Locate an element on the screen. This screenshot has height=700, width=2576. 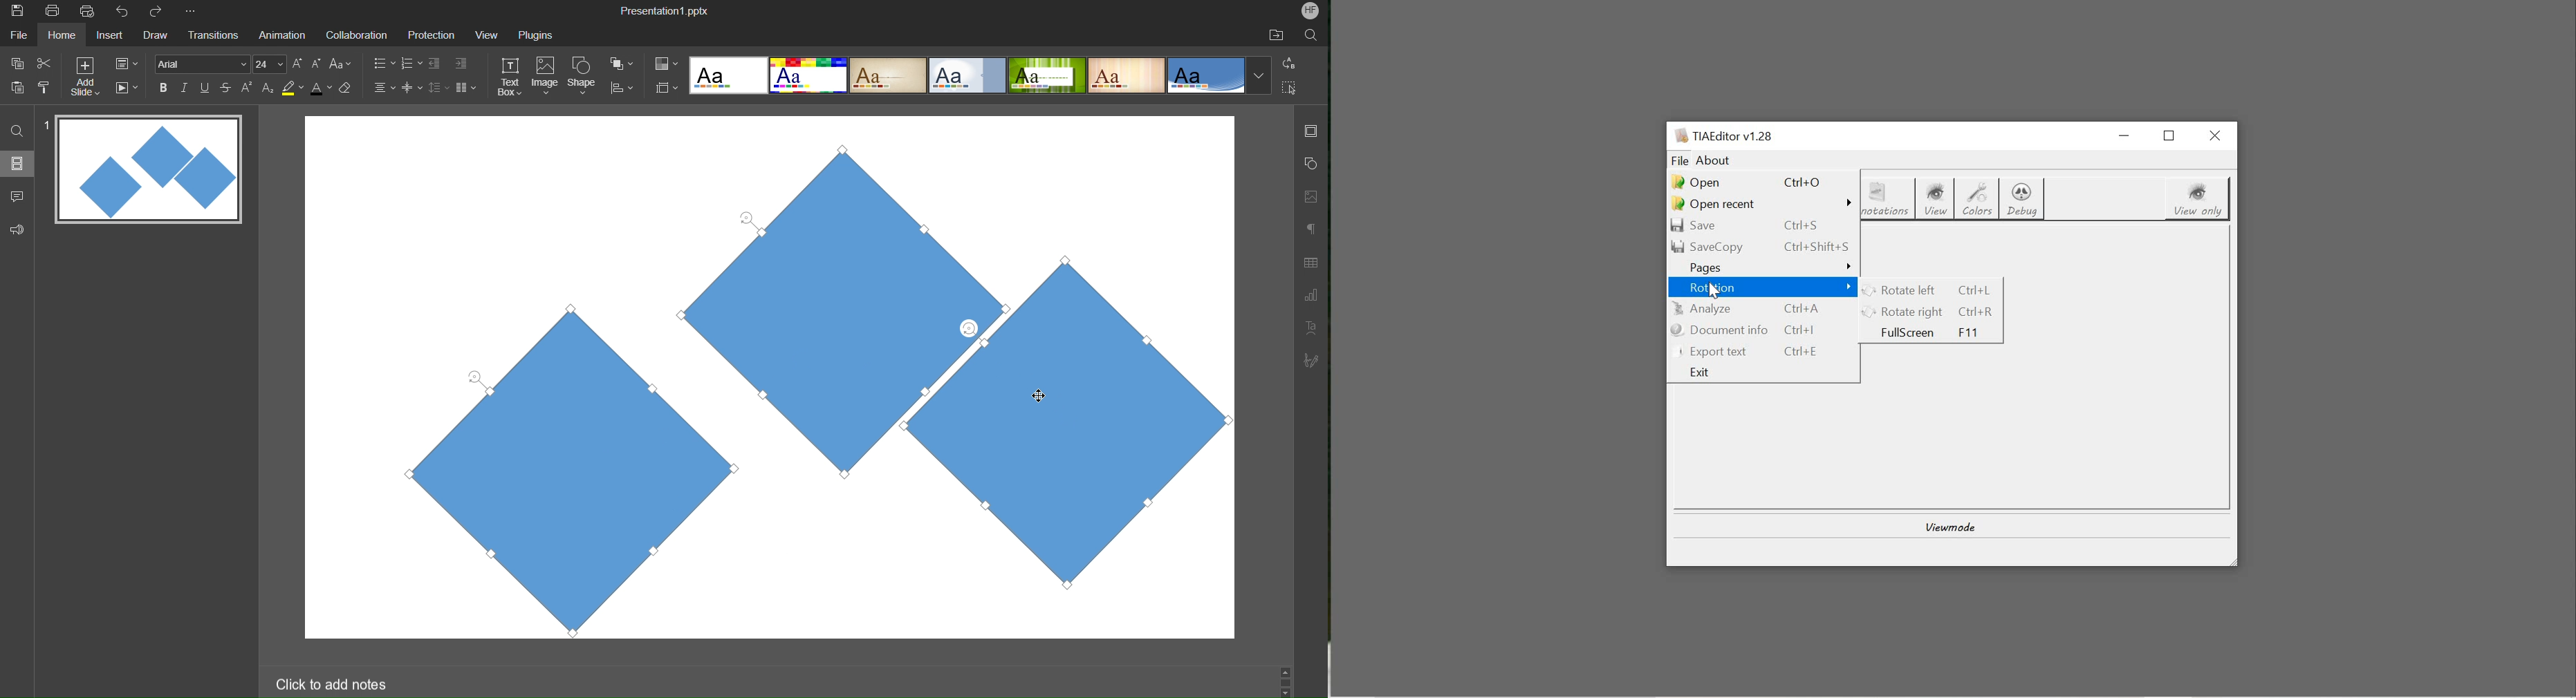
Font Case Settings is located at coordinates (341, 63).